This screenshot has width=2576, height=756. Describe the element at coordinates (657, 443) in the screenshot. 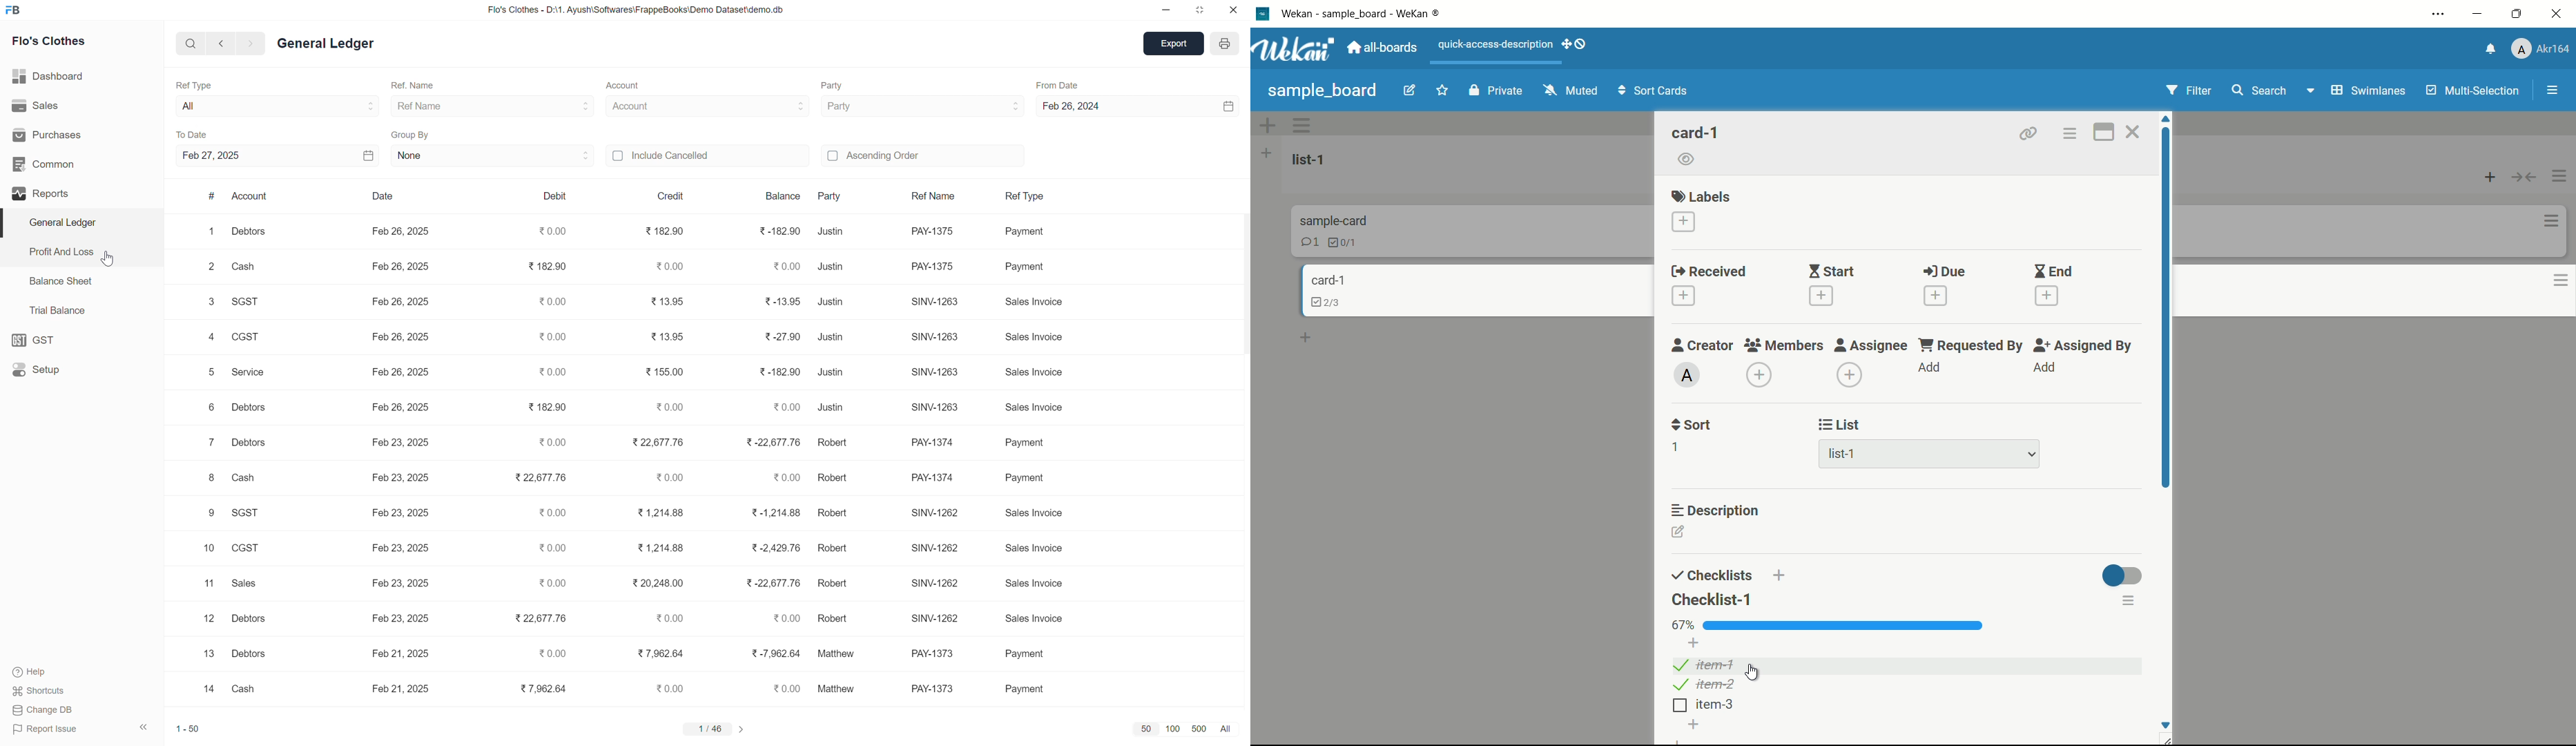

I see `₹22,677.76` at that location.